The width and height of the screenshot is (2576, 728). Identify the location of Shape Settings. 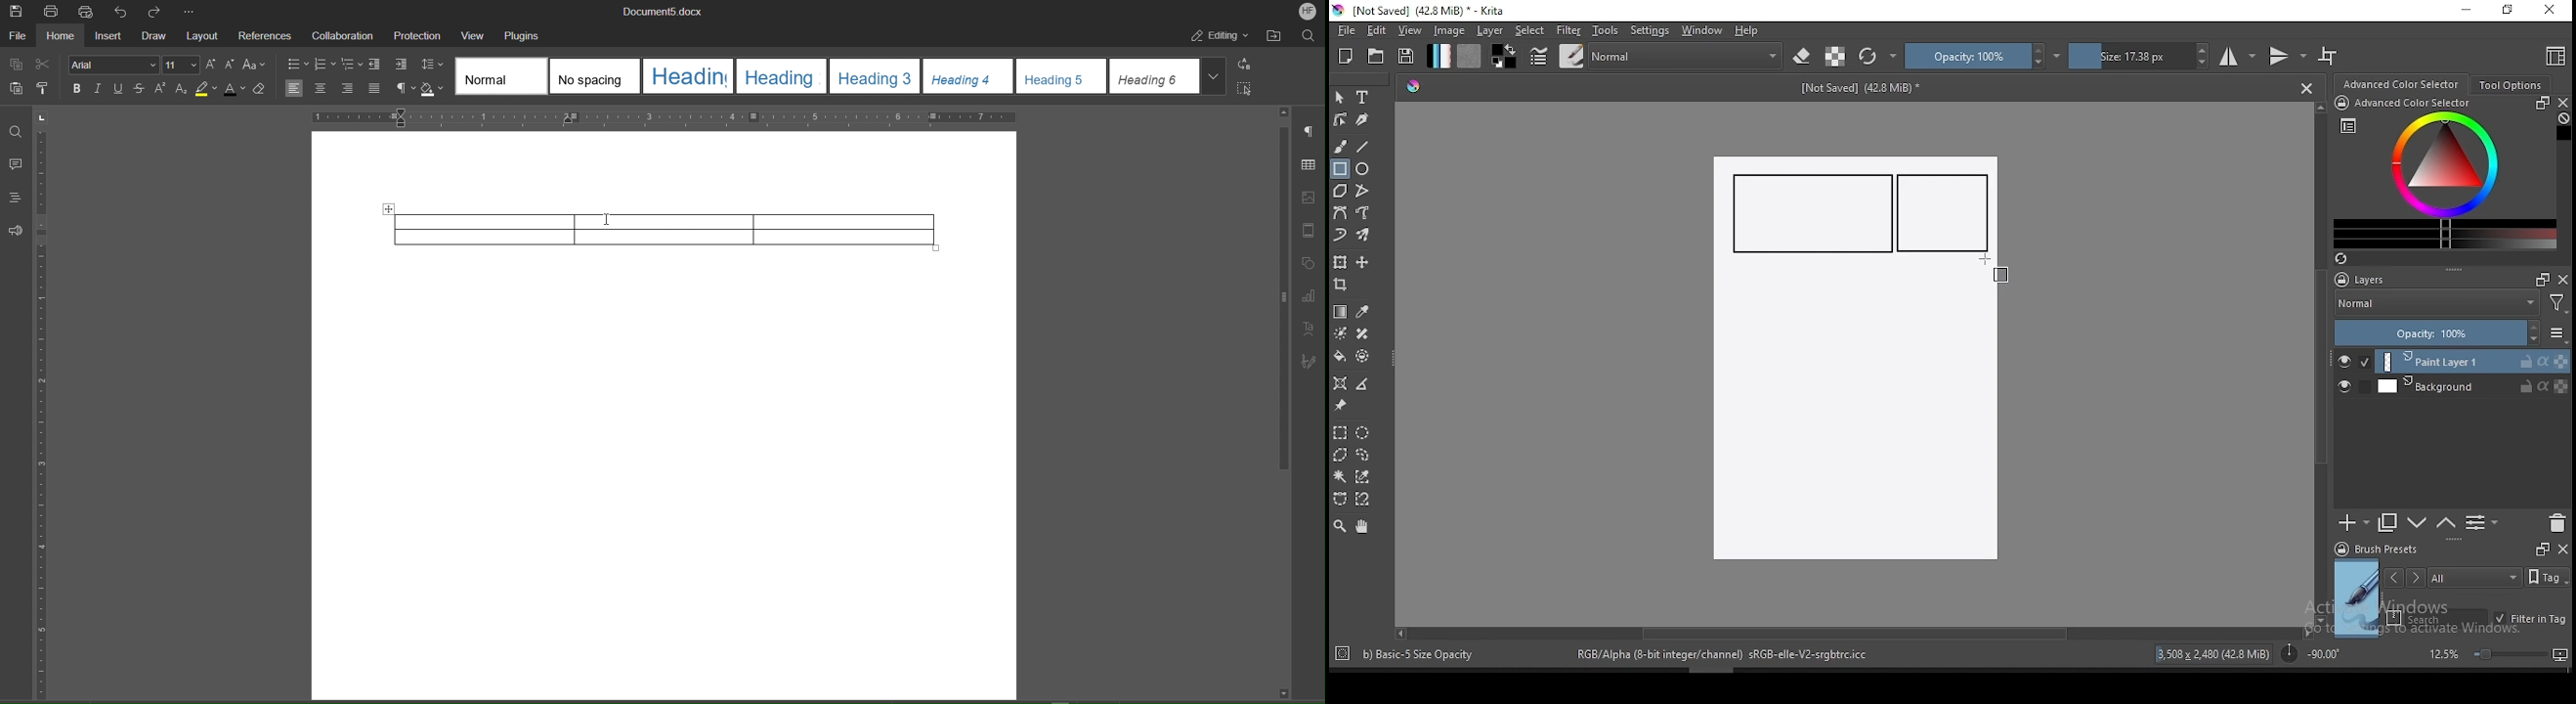
(1310, 263).